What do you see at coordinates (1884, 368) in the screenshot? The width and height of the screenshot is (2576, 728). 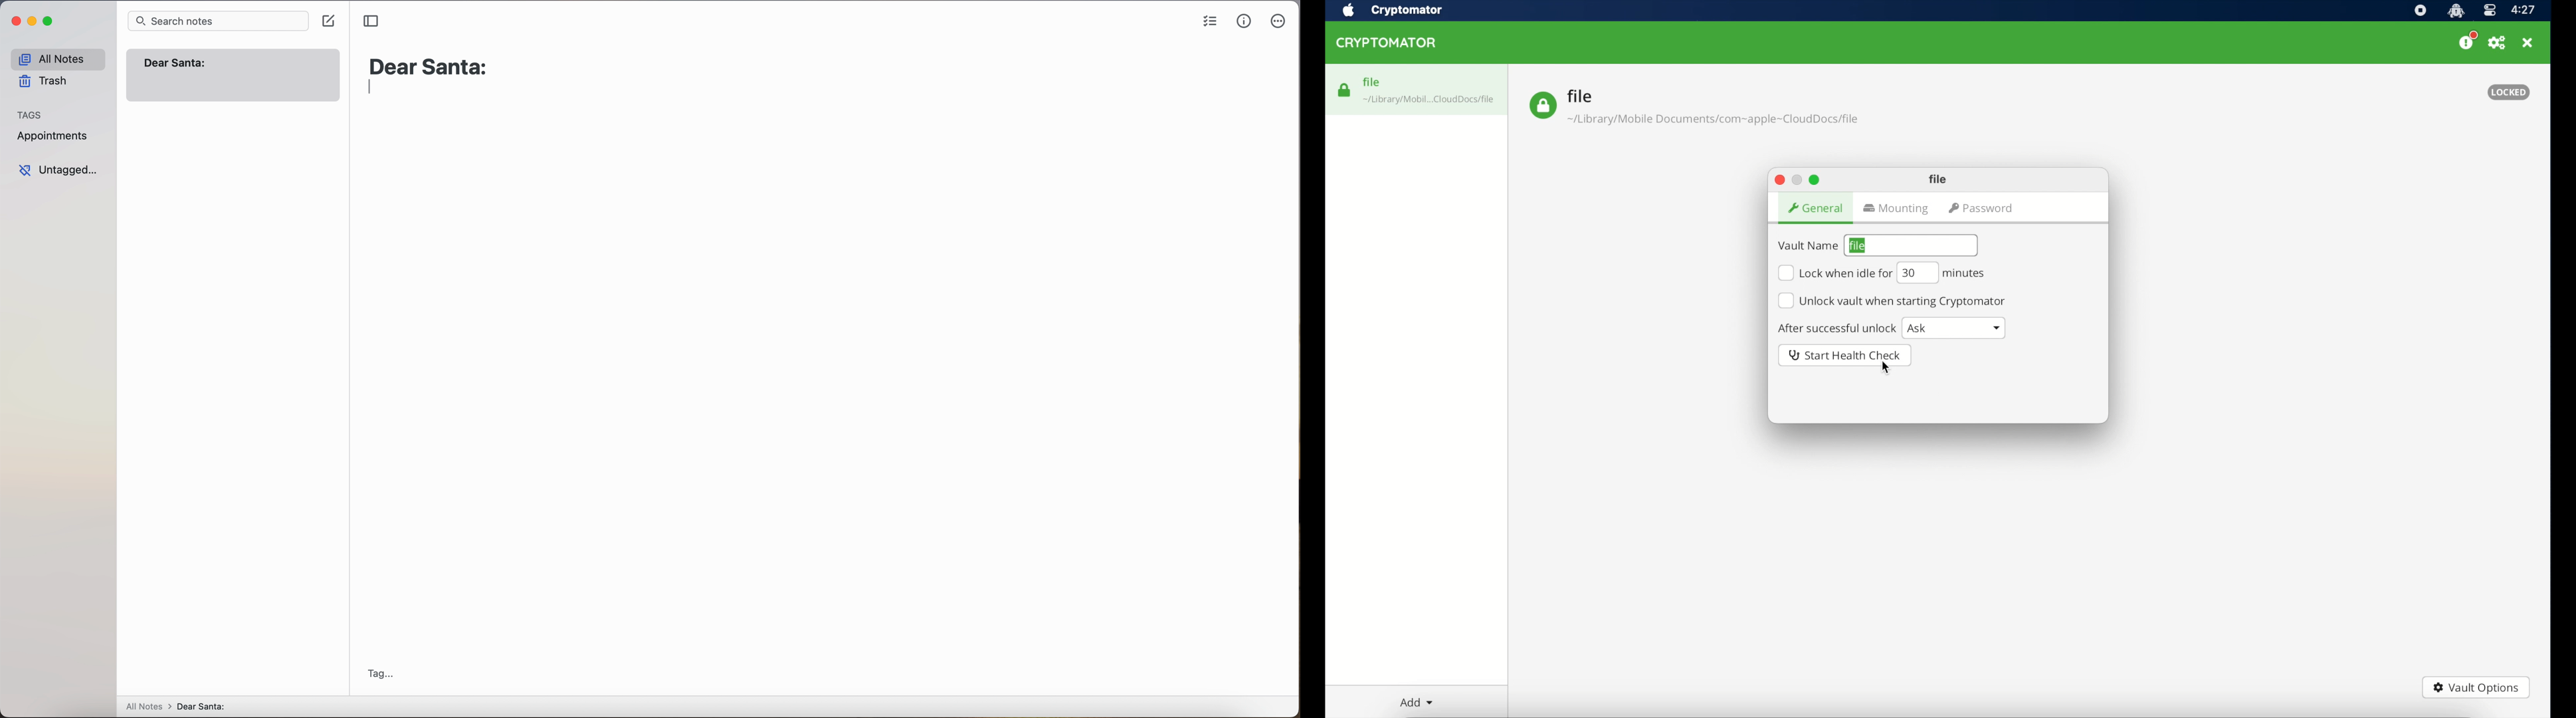 I see `cursor` at bounding box center [1884, 368].